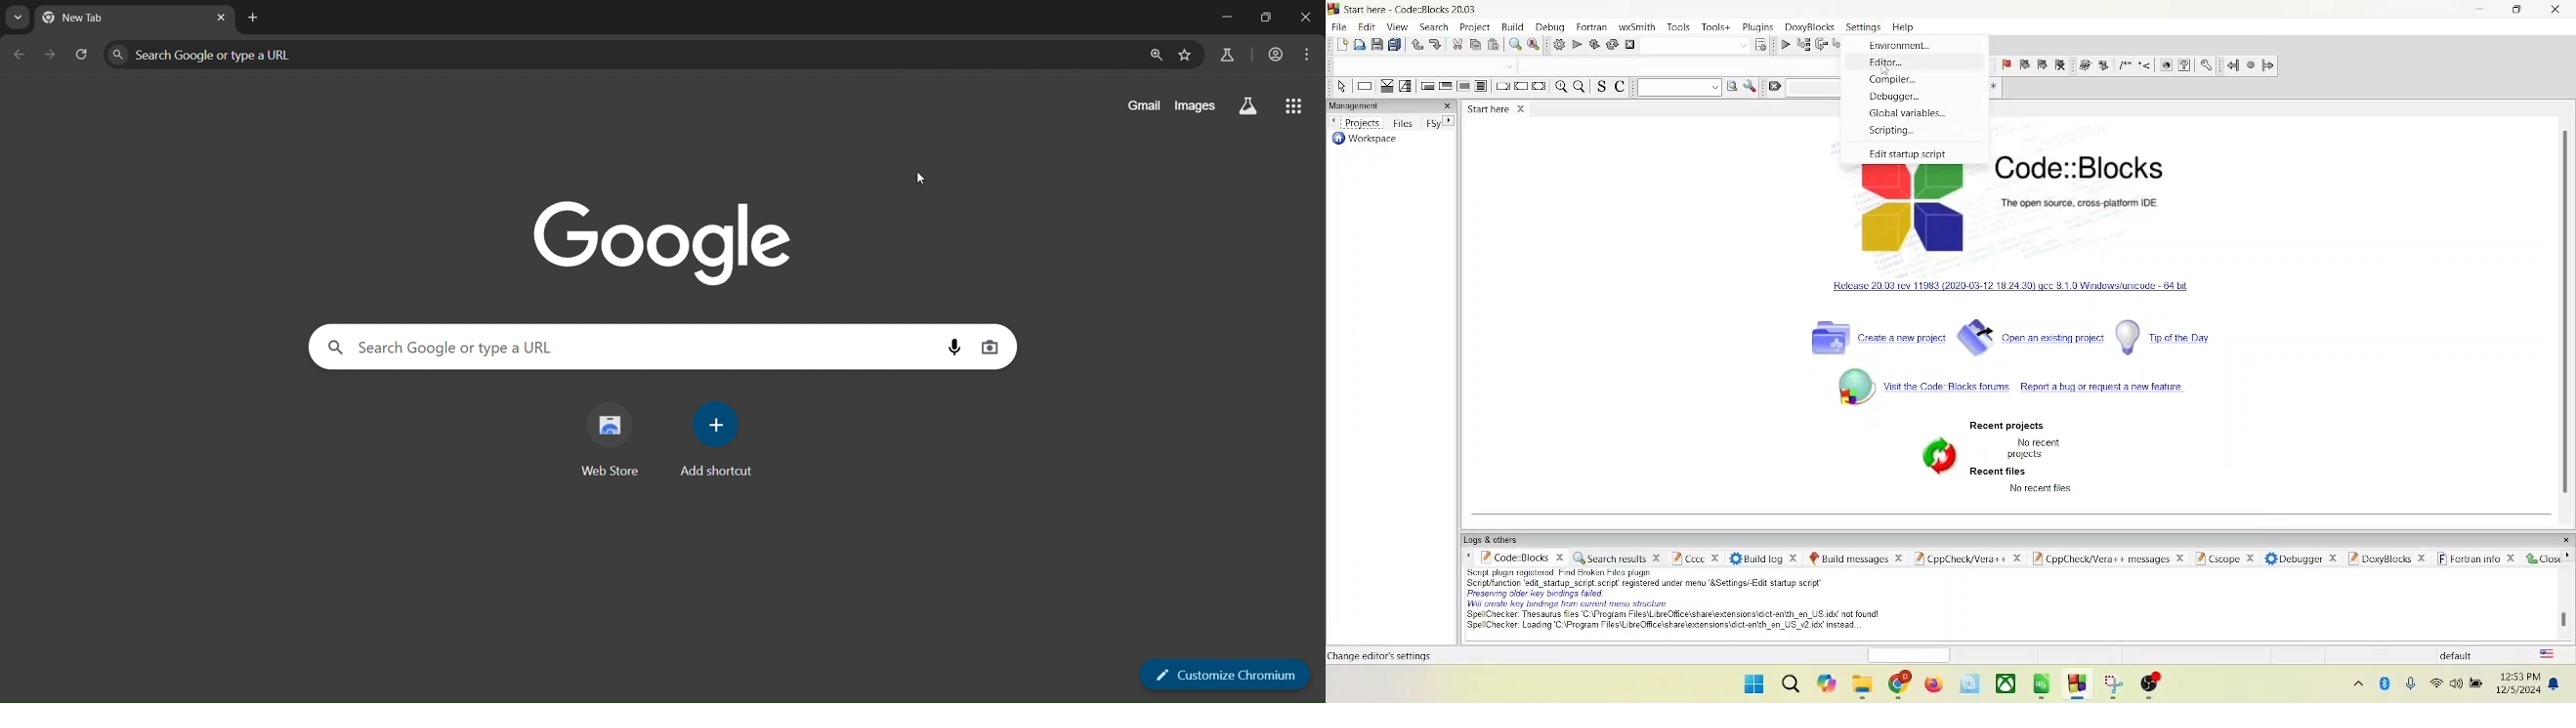  I want to click on bluetooth, so click(2383, 686).